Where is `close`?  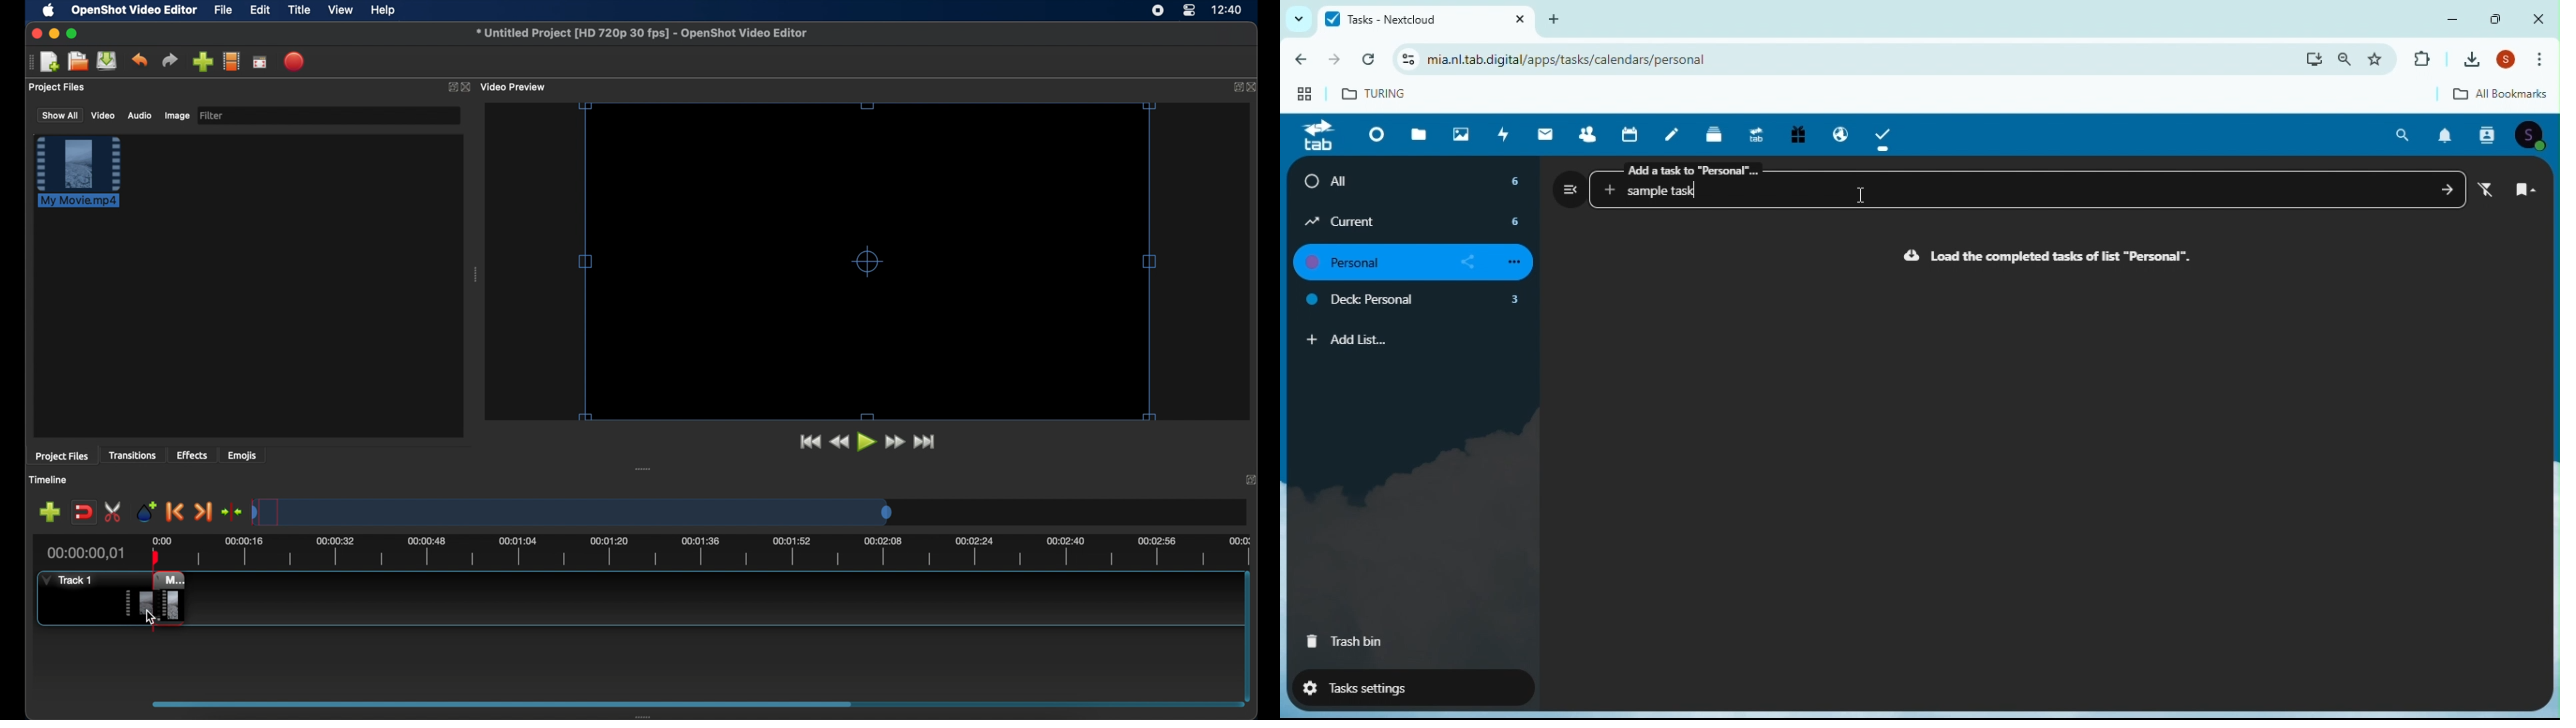 close is located at coordinates (466, 87).